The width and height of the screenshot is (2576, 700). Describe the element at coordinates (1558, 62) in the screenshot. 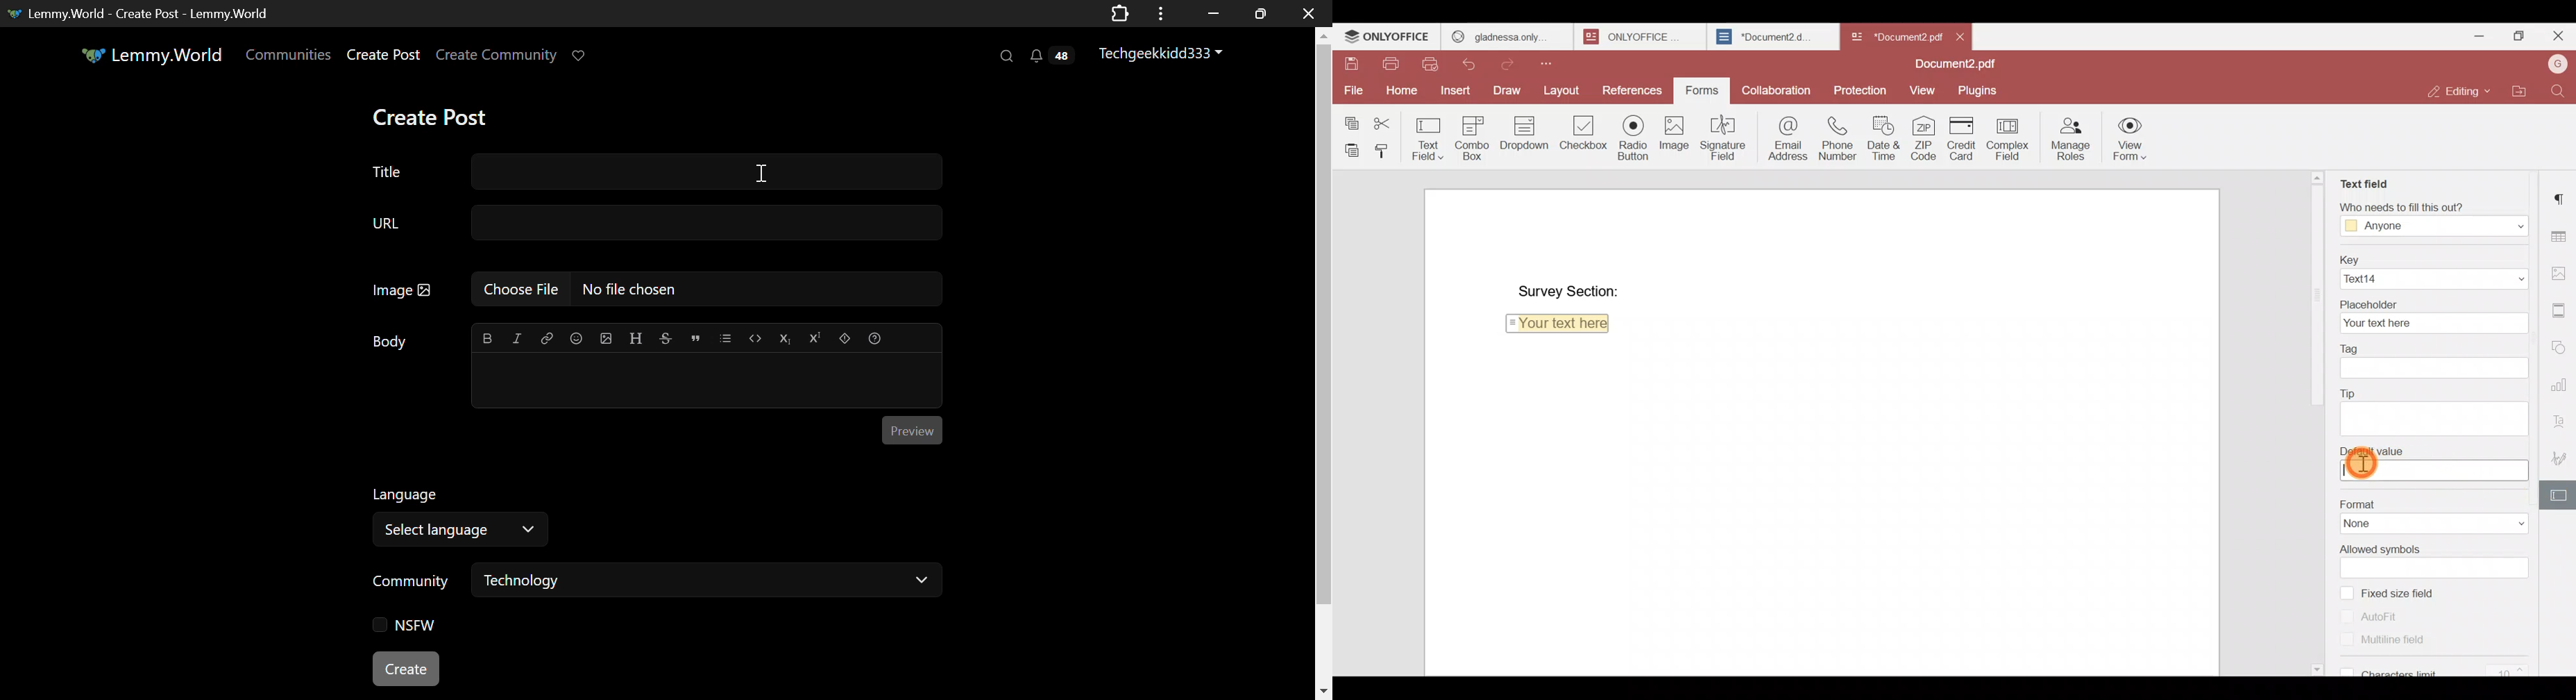

I see `Customize quick access toolbar` at that location.